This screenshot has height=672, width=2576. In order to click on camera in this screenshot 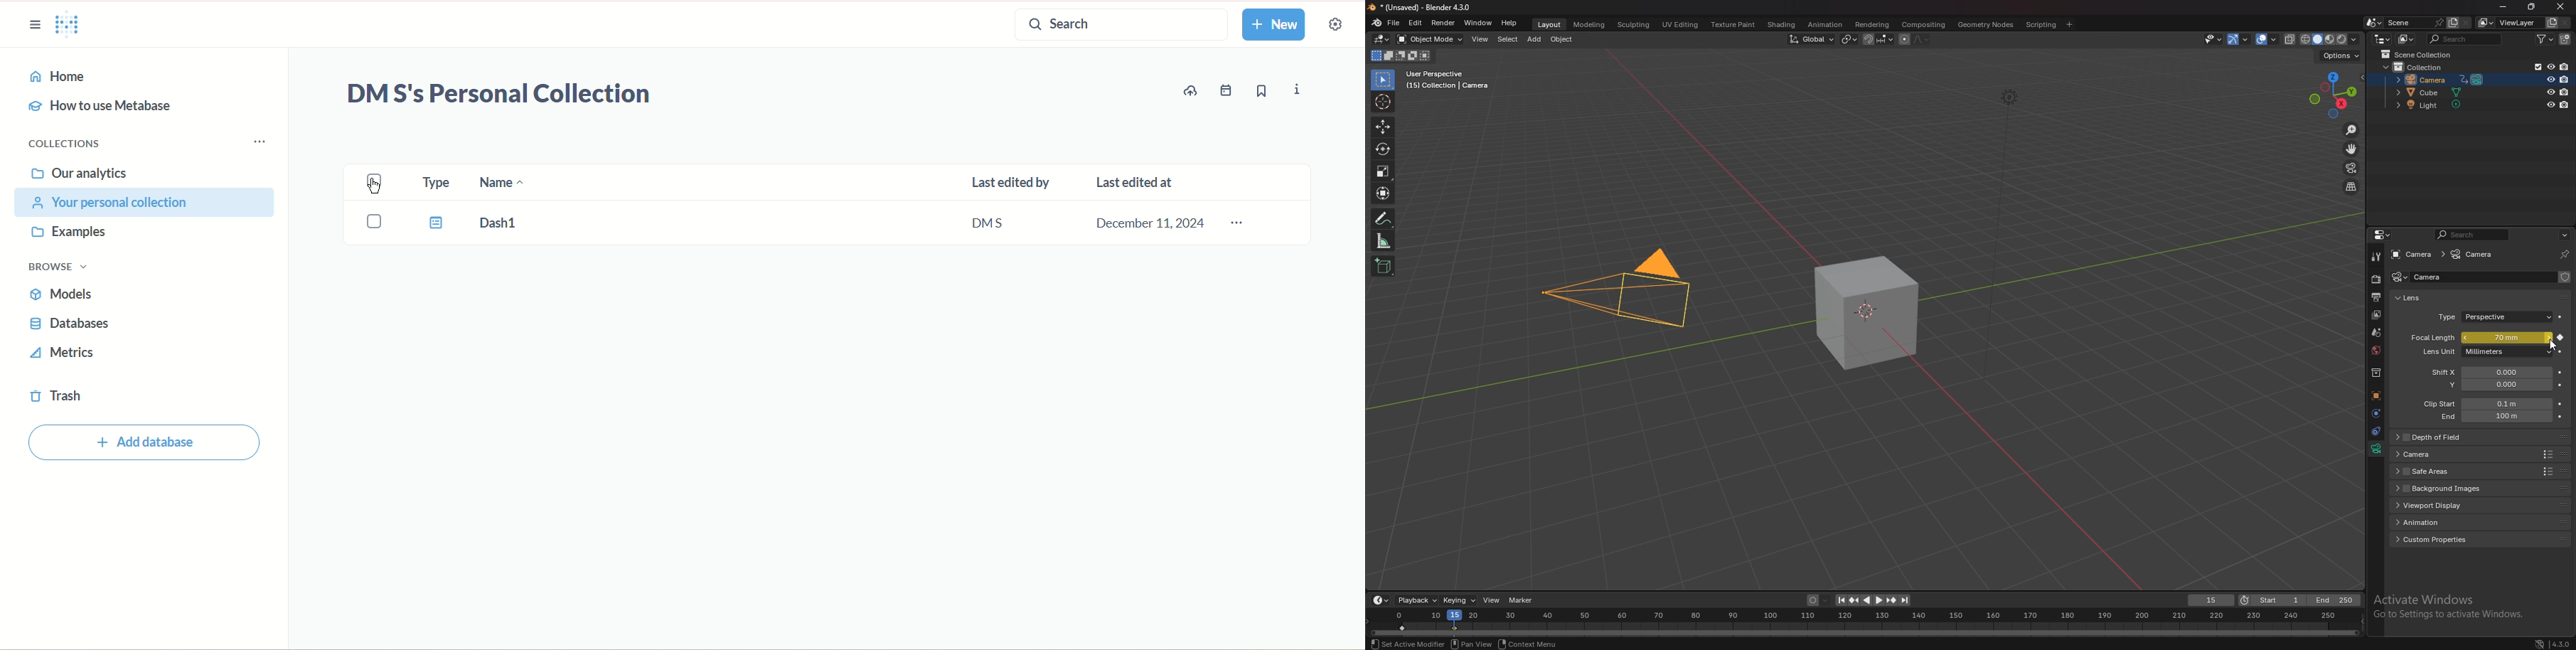, I will do `click(2475, 255)`.